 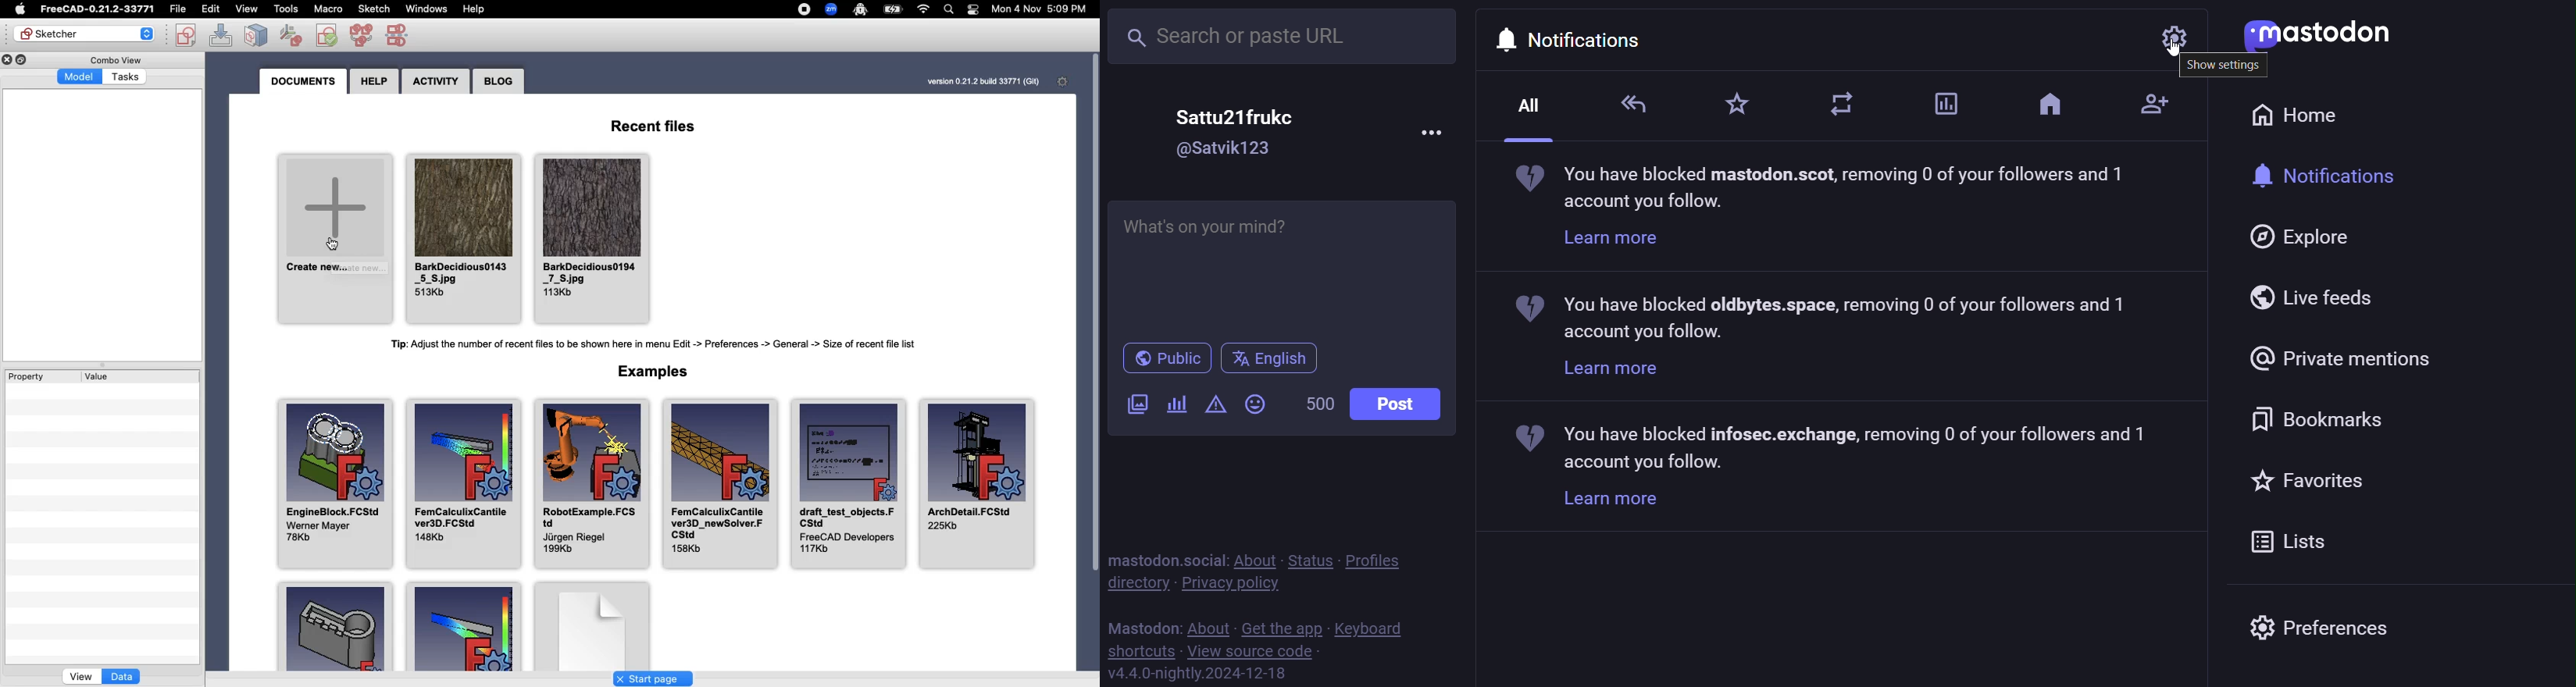 I want to click on Network, so click(x=921, y=9).